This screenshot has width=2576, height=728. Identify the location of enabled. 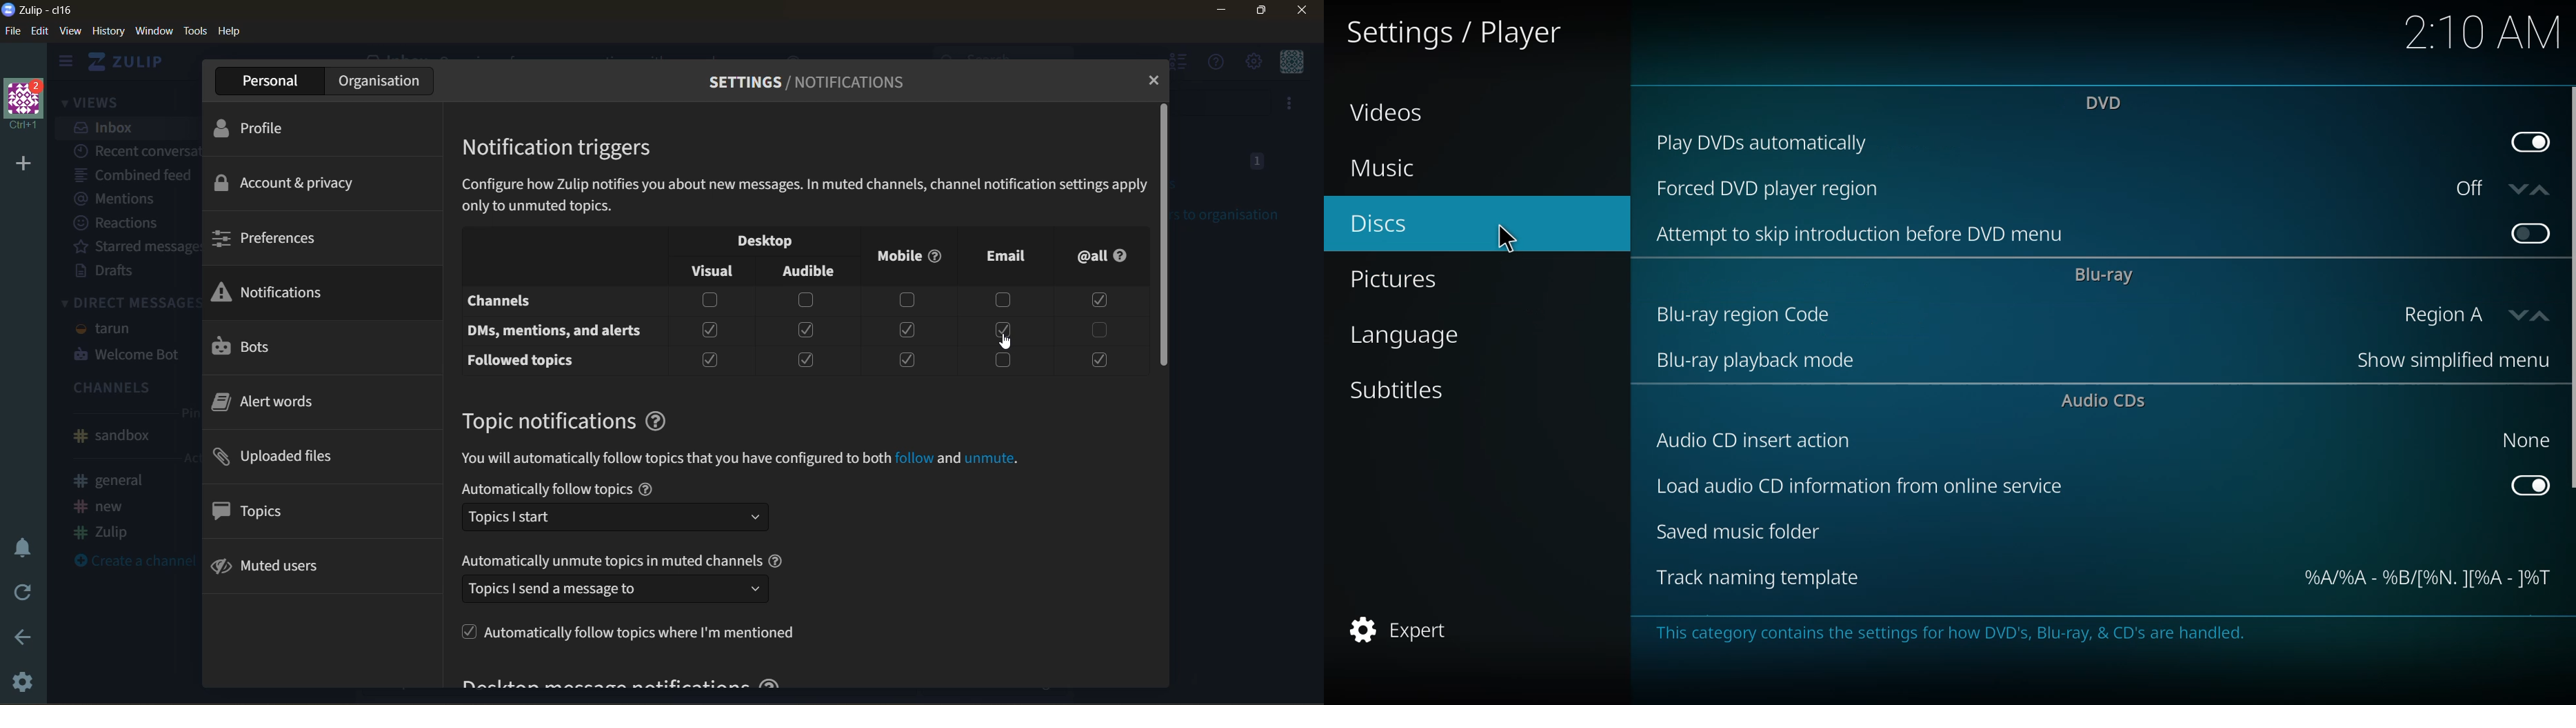
(2526, 486).